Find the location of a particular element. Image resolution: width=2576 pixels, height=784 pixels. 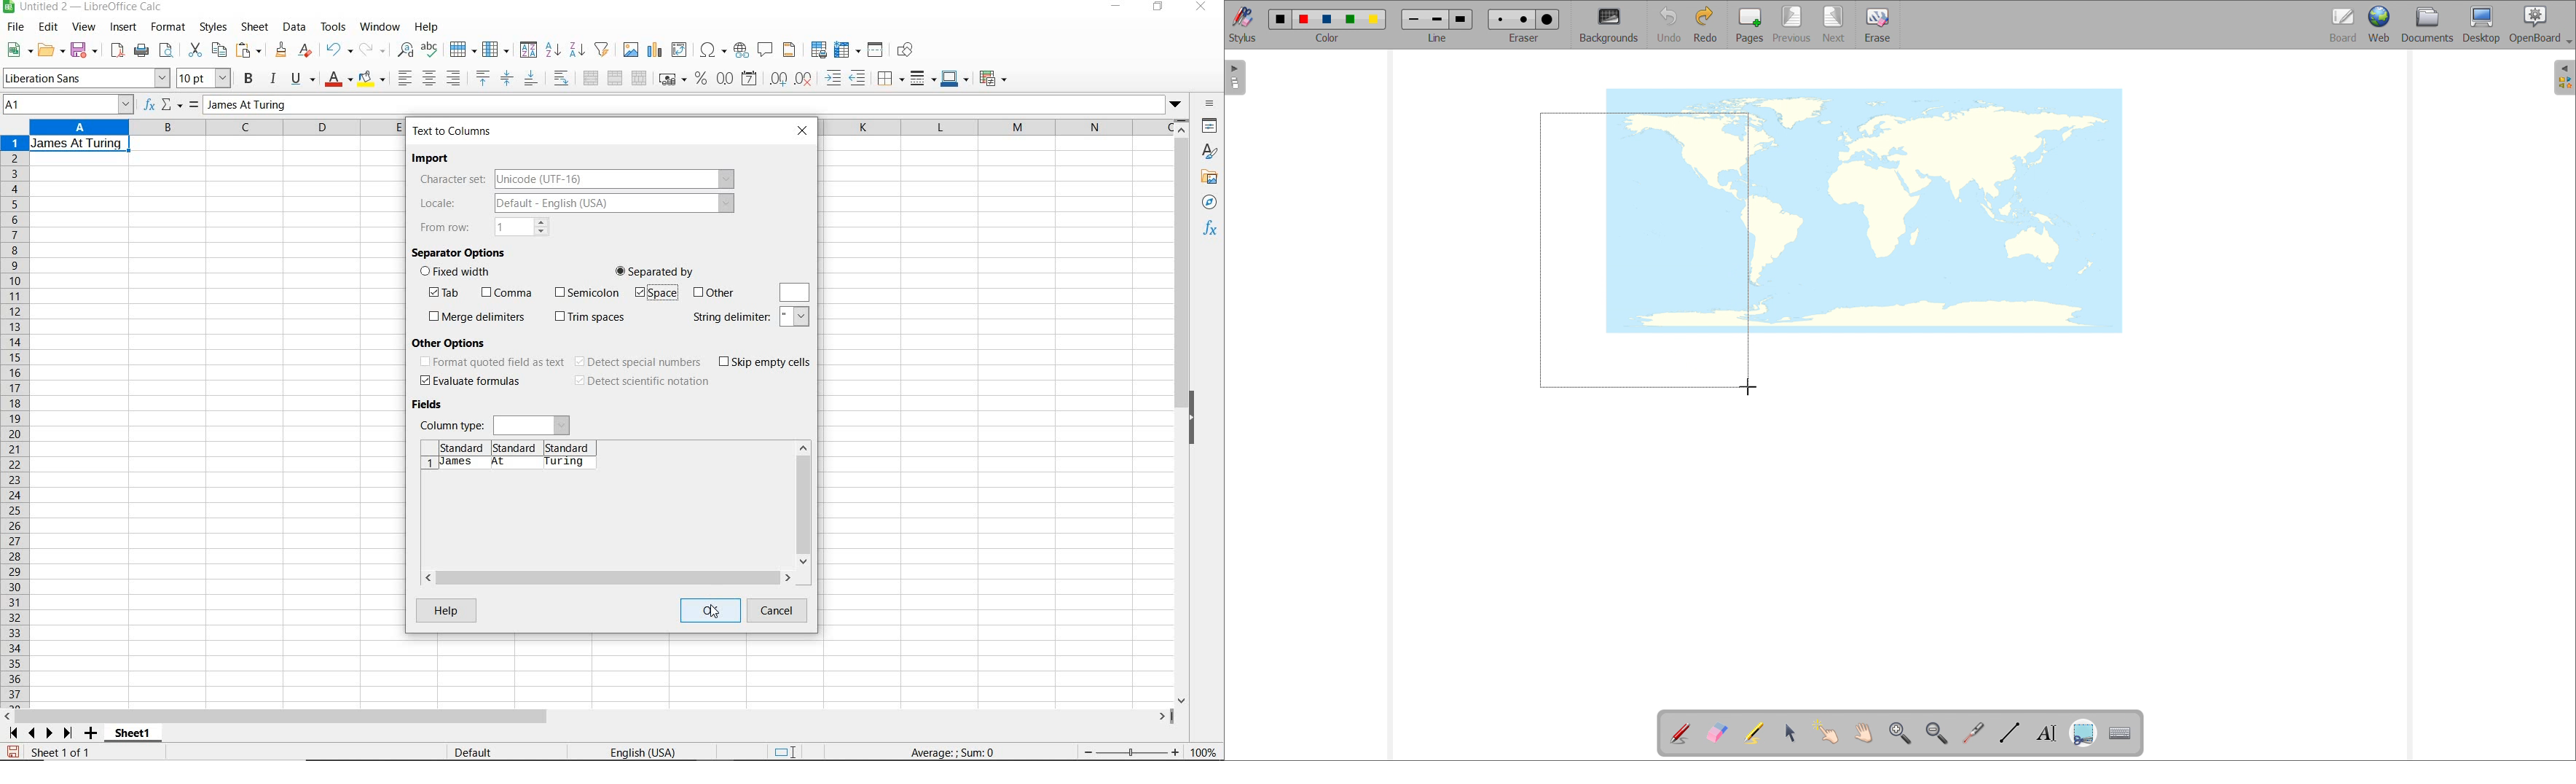

medium is located at coordinates (1526, 19).